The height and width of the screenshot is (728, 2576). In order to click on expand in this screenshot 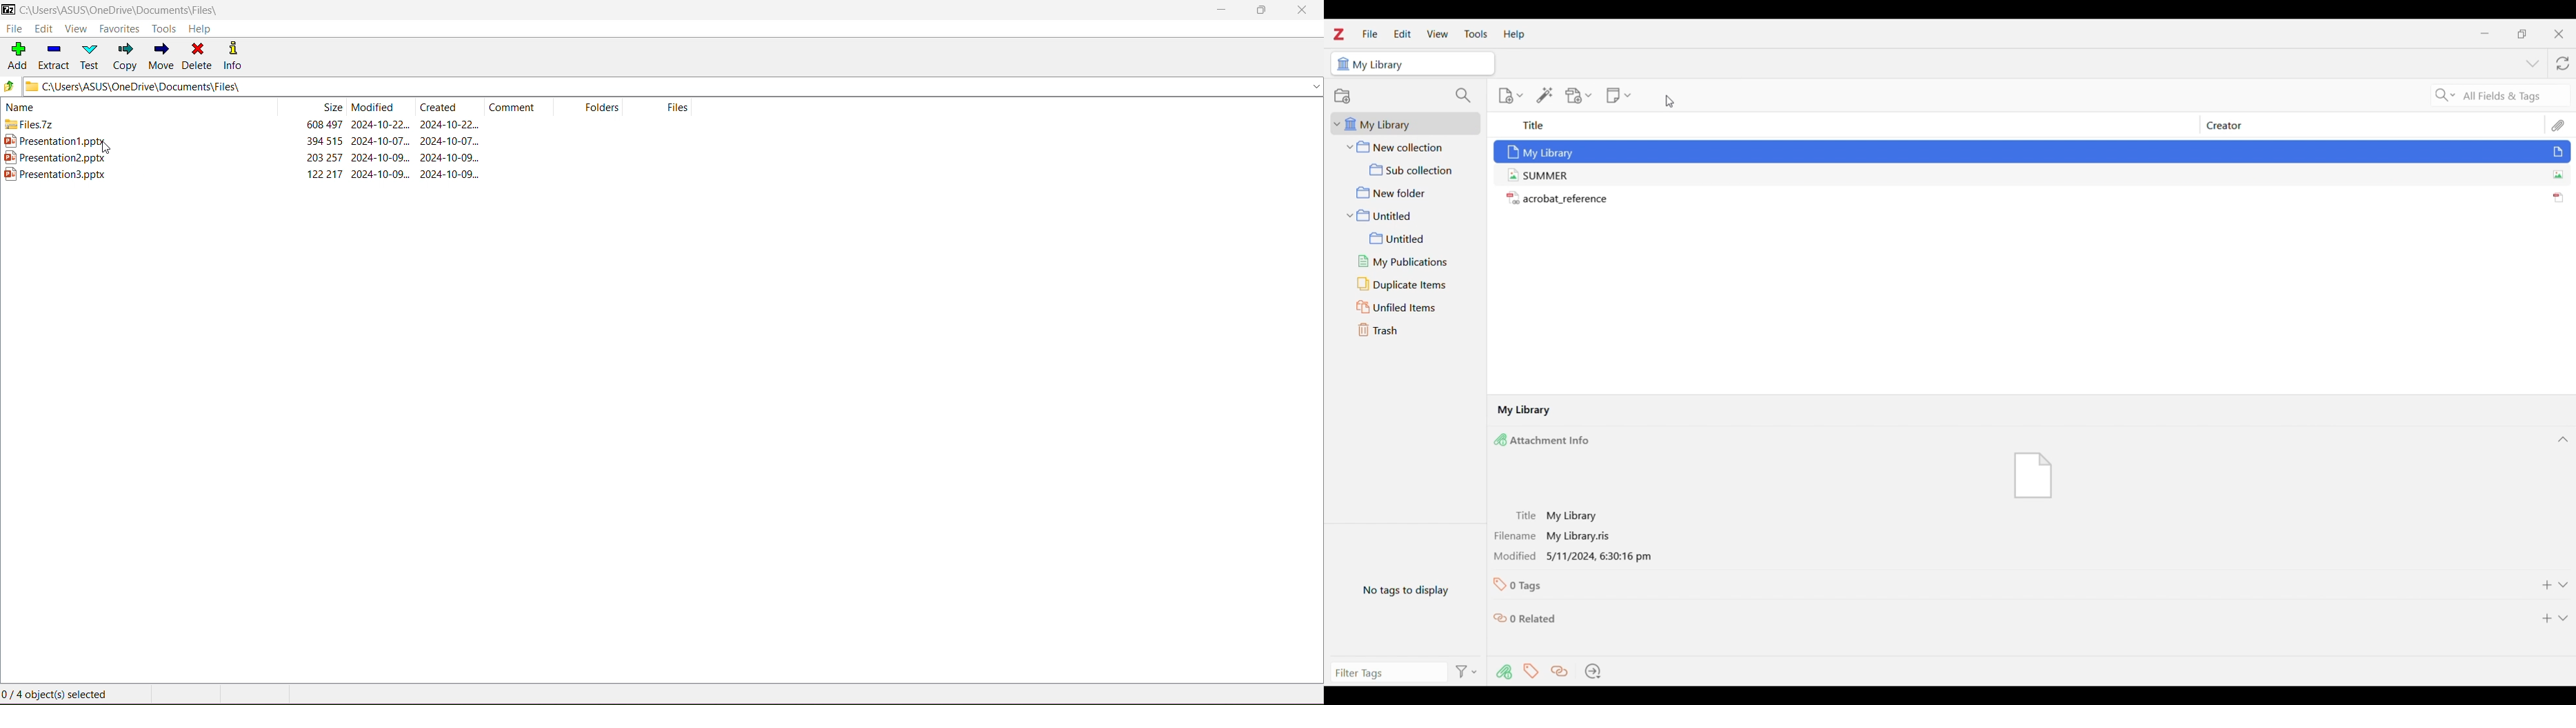, I will do `click(1316, 86)`.